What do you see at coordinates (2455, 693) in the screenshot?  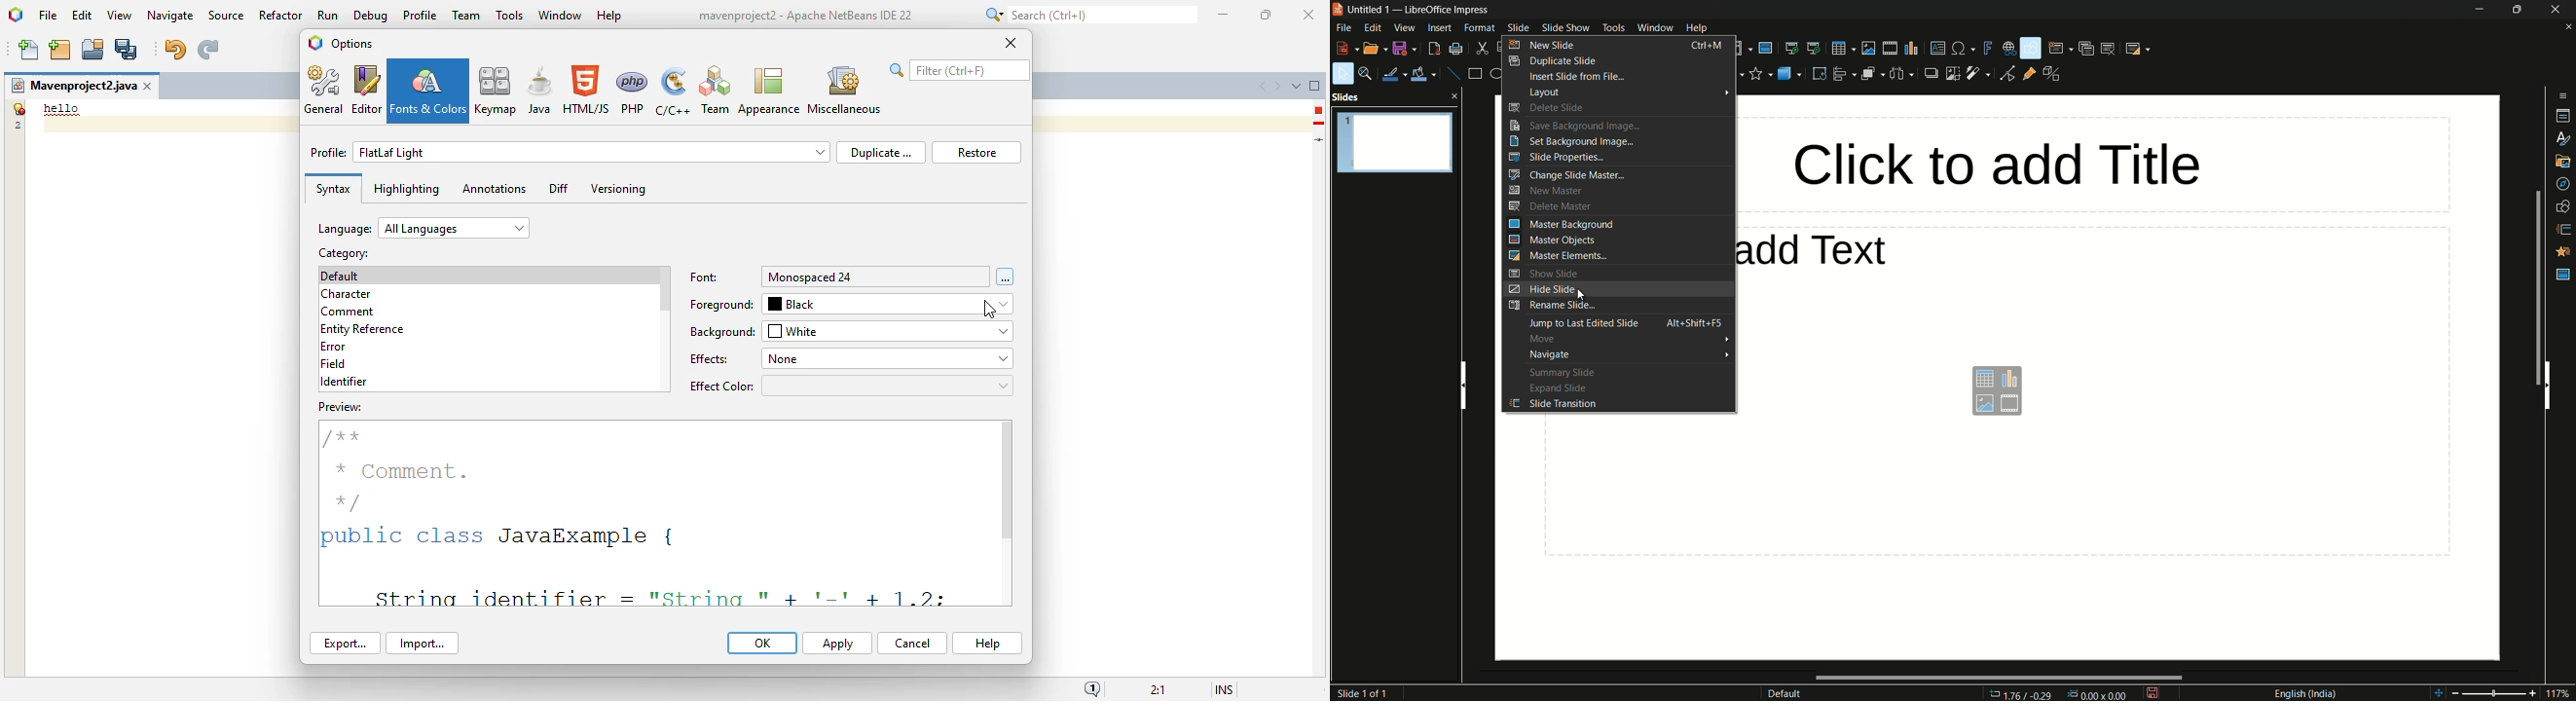 I see `zoom out` at bounding box center [2455, 693].